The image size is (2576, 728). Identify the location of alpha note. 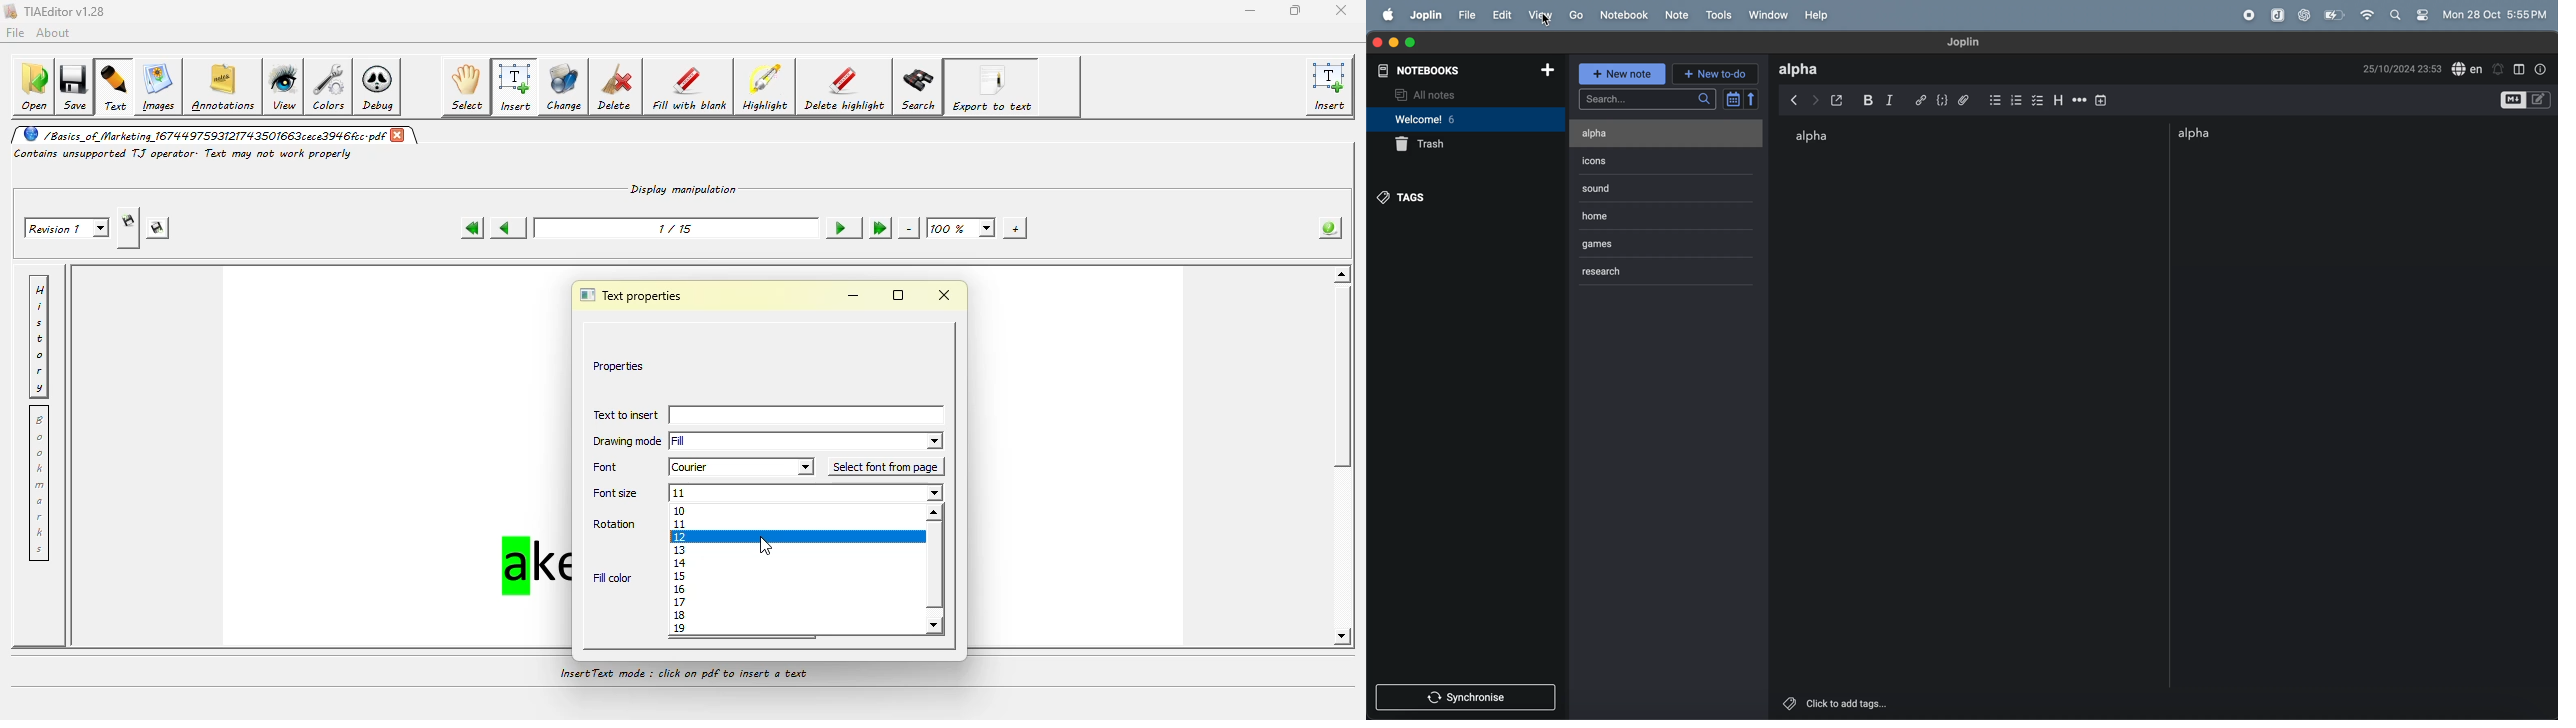
(1821, 138).